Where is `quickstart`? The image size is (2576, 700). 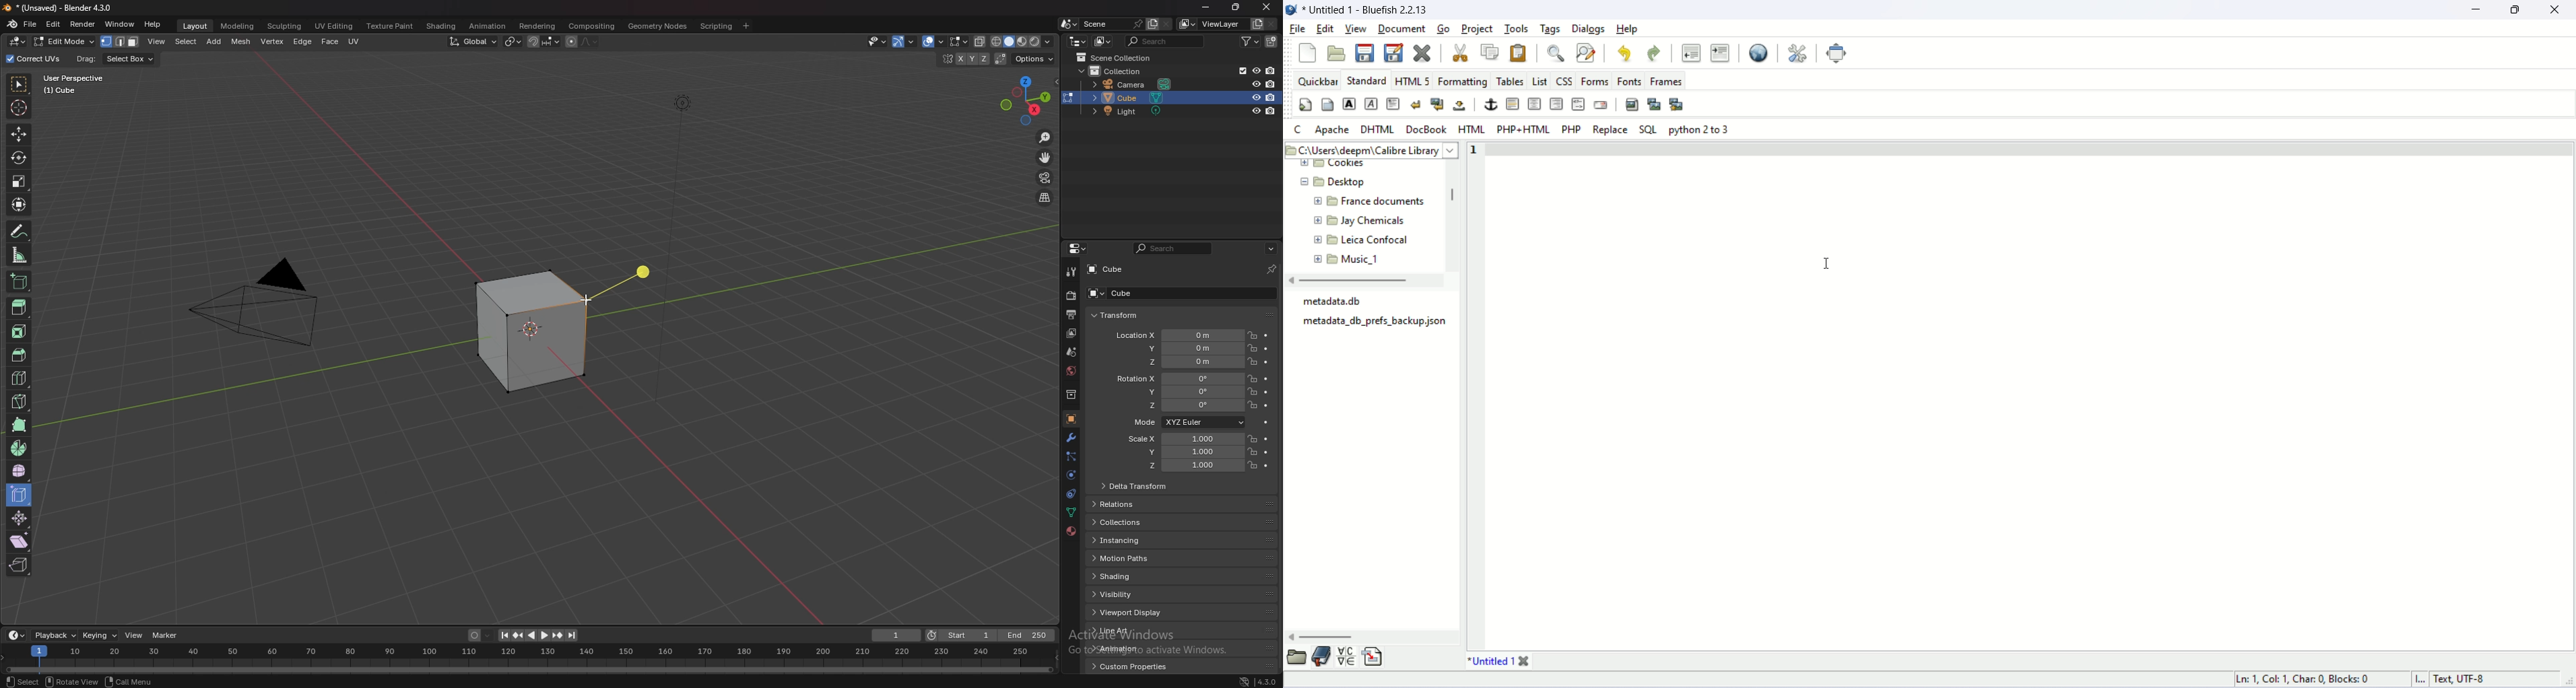 quickstart is located at coordinates (1304, 105).